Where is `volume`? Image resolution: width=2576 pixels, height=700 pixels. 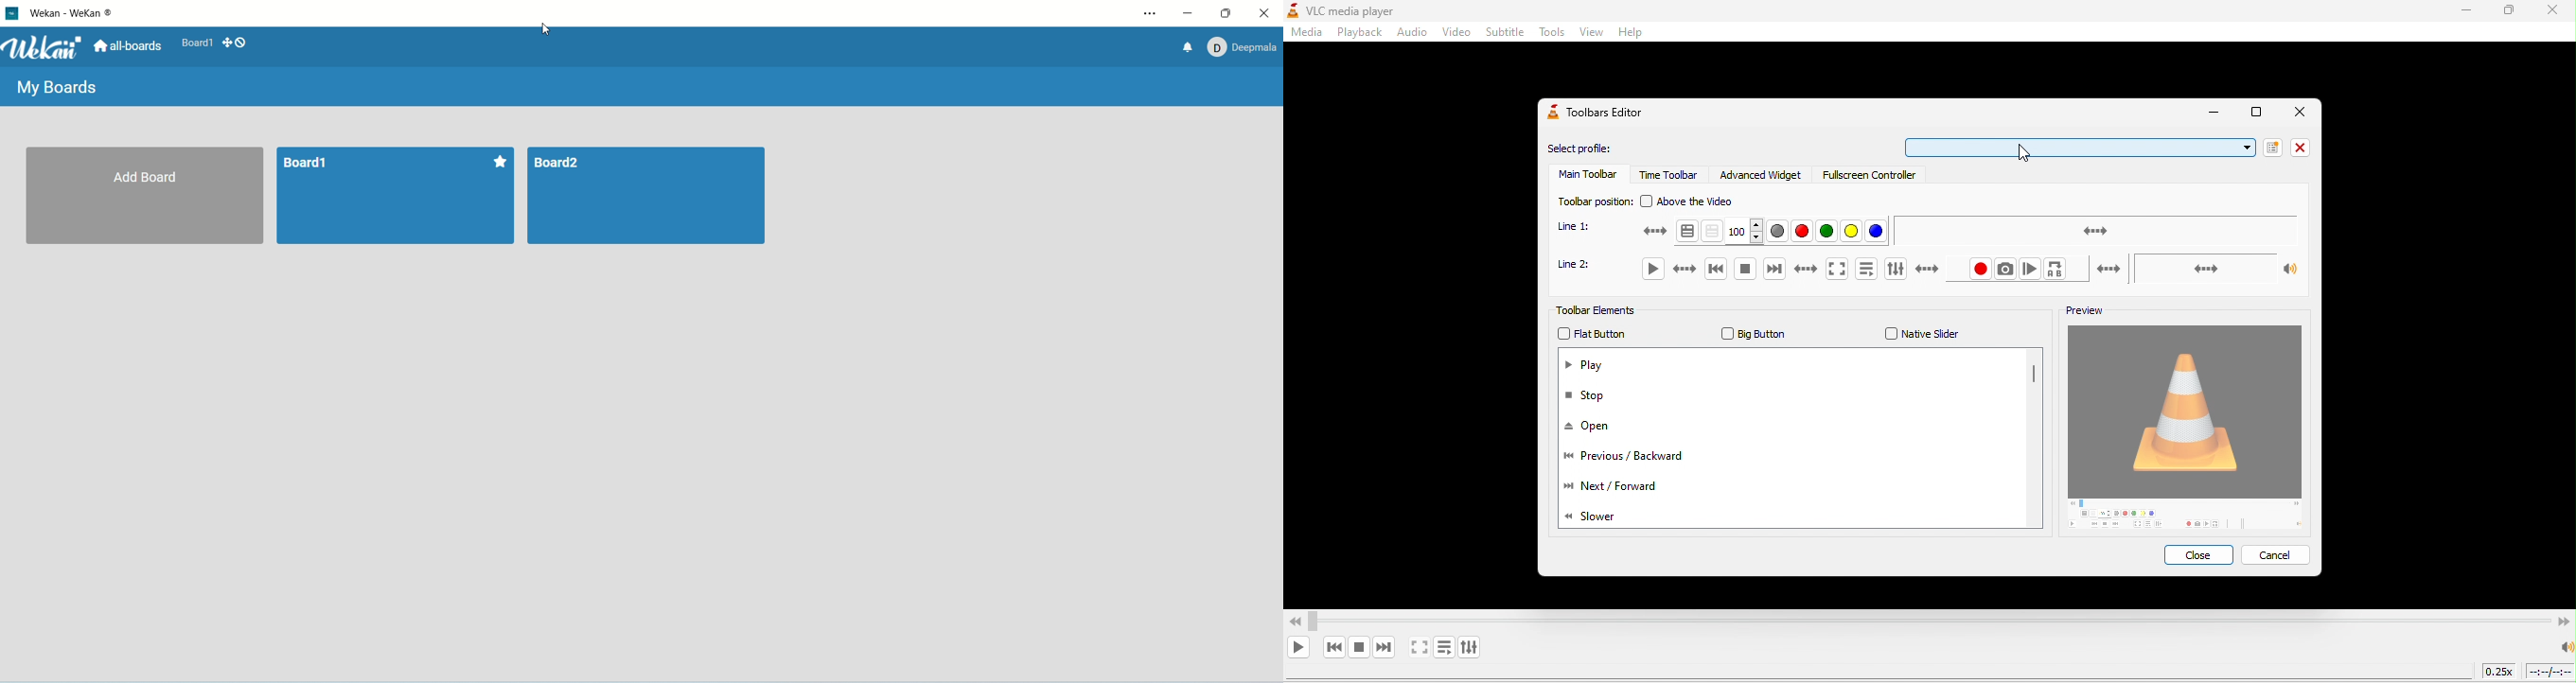
volume is located at coordinates (2216, 266).